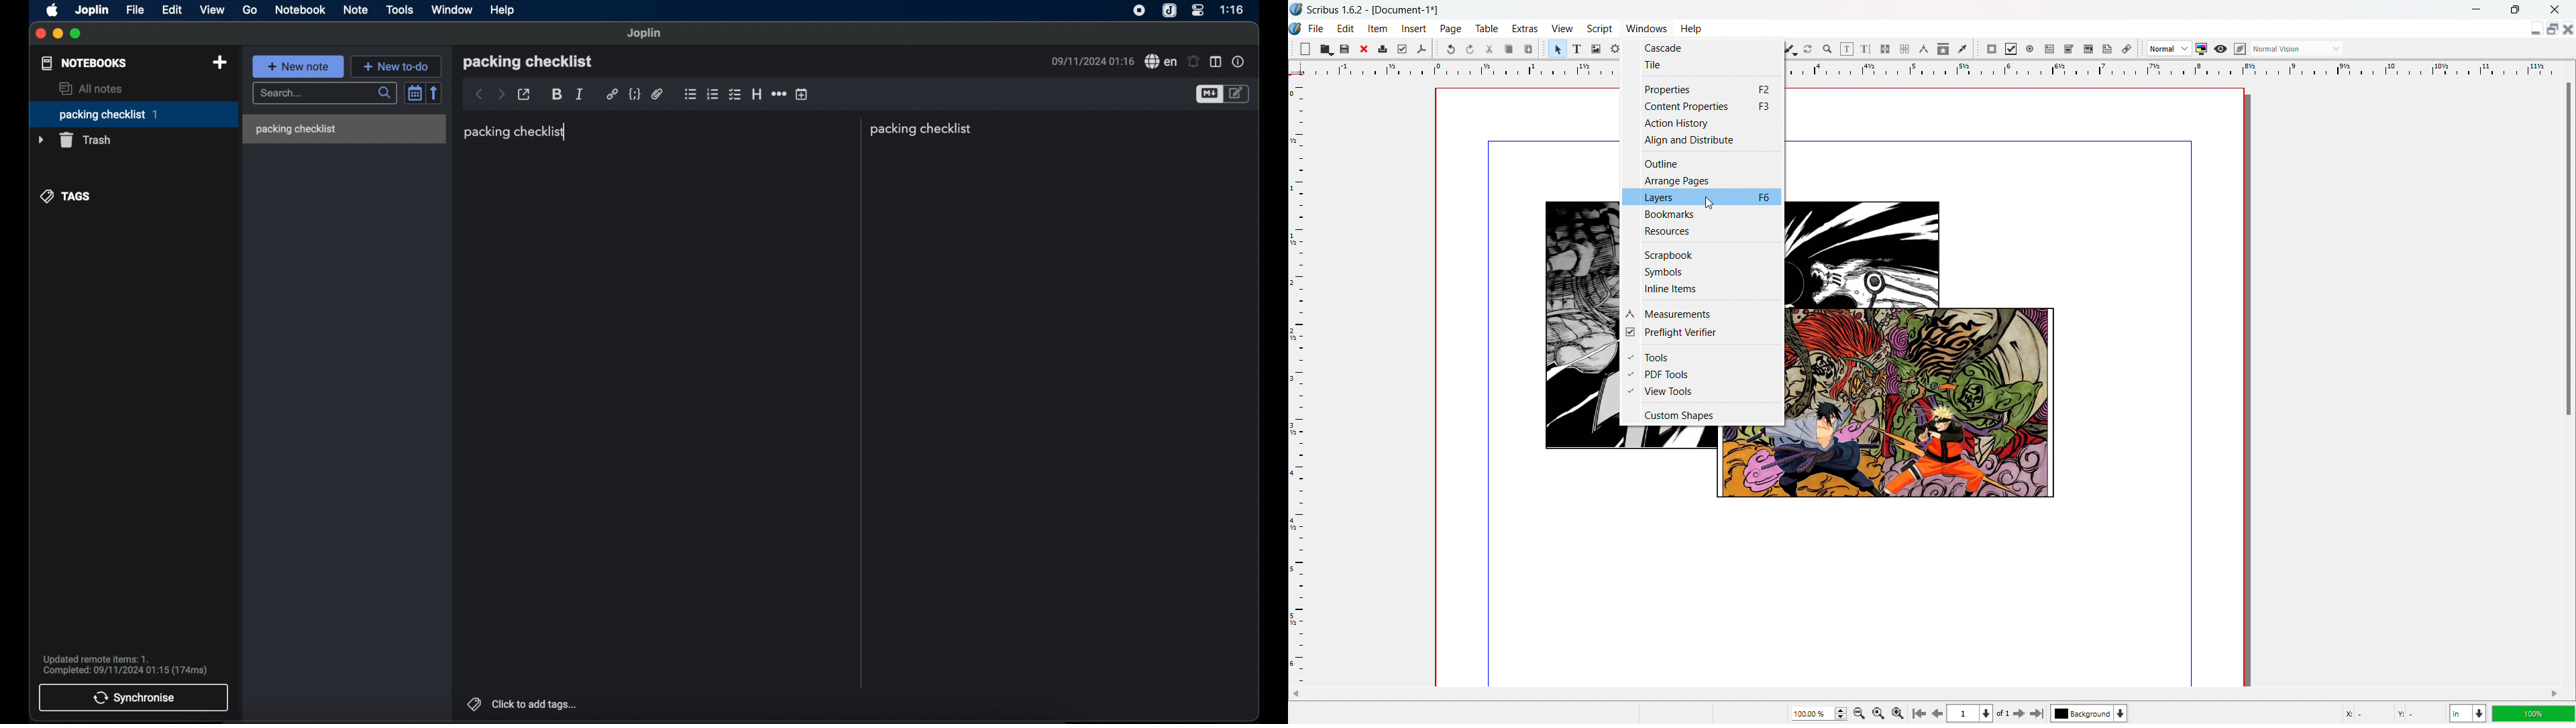 Image resolution: width=2576 pixels, height=728 pixels. Describe the element at coordinates (76, 140) in the screenshot. I see `trash` at that location.